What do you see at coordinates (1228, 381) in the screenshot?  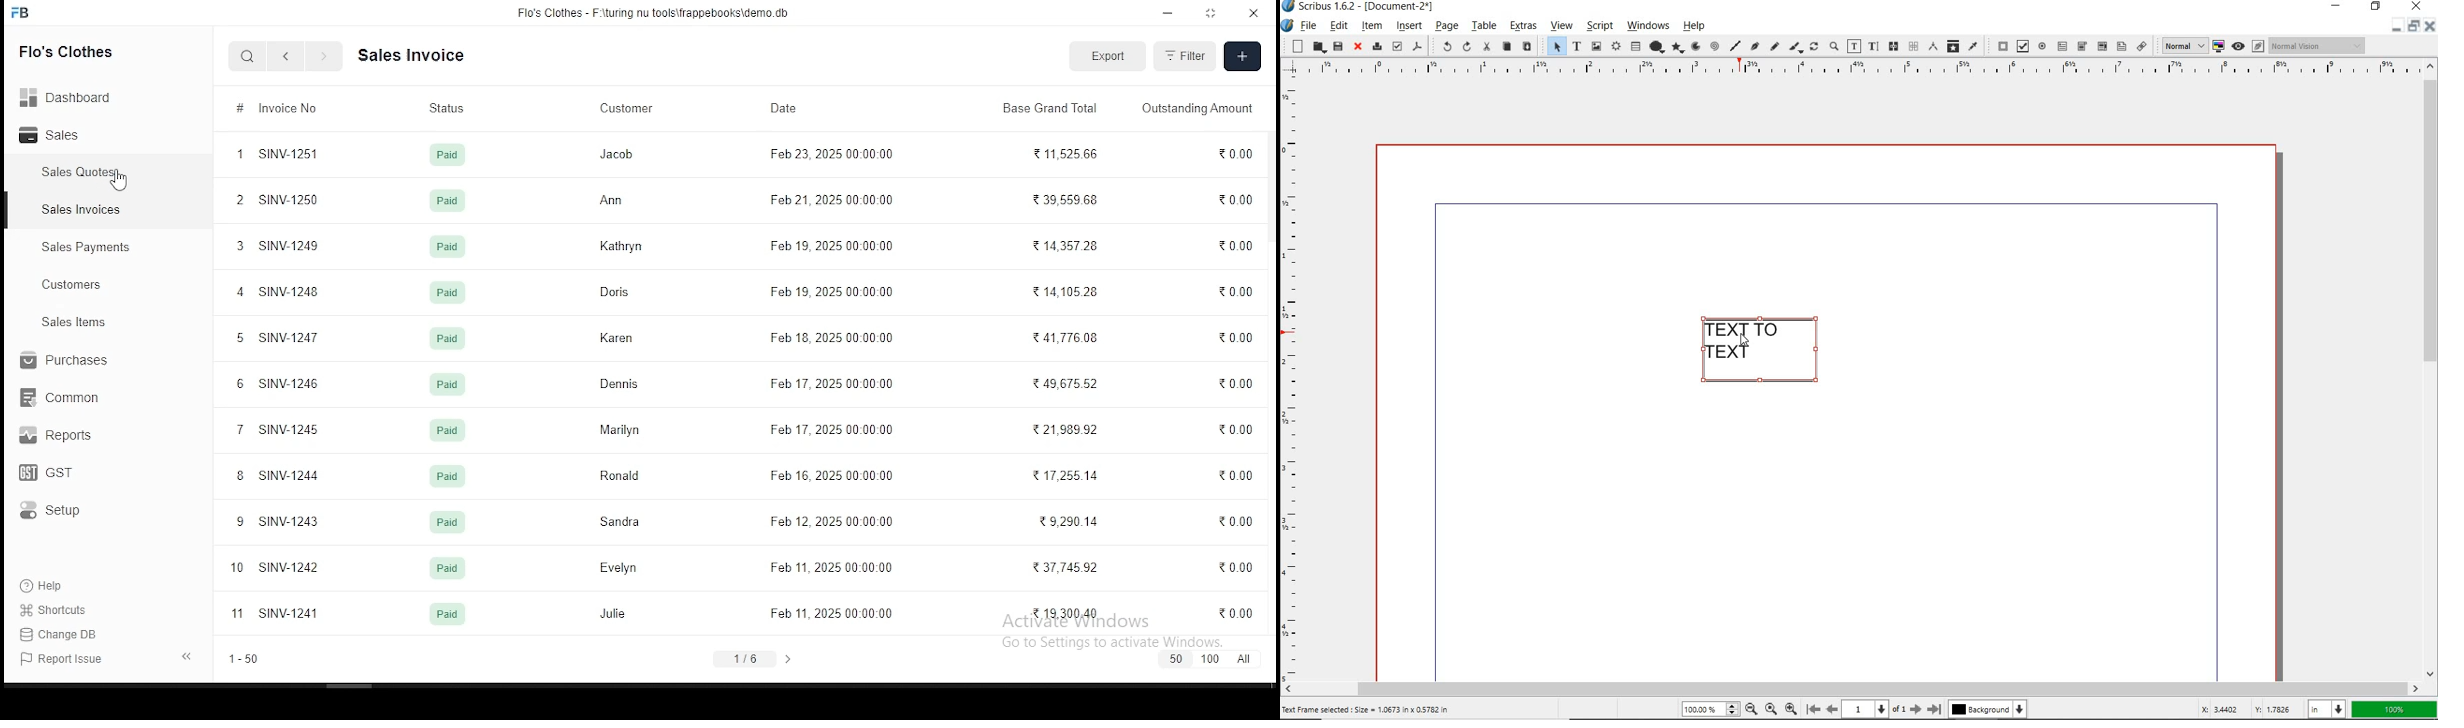 I see `0.00` at bounding box center [1228, 381].